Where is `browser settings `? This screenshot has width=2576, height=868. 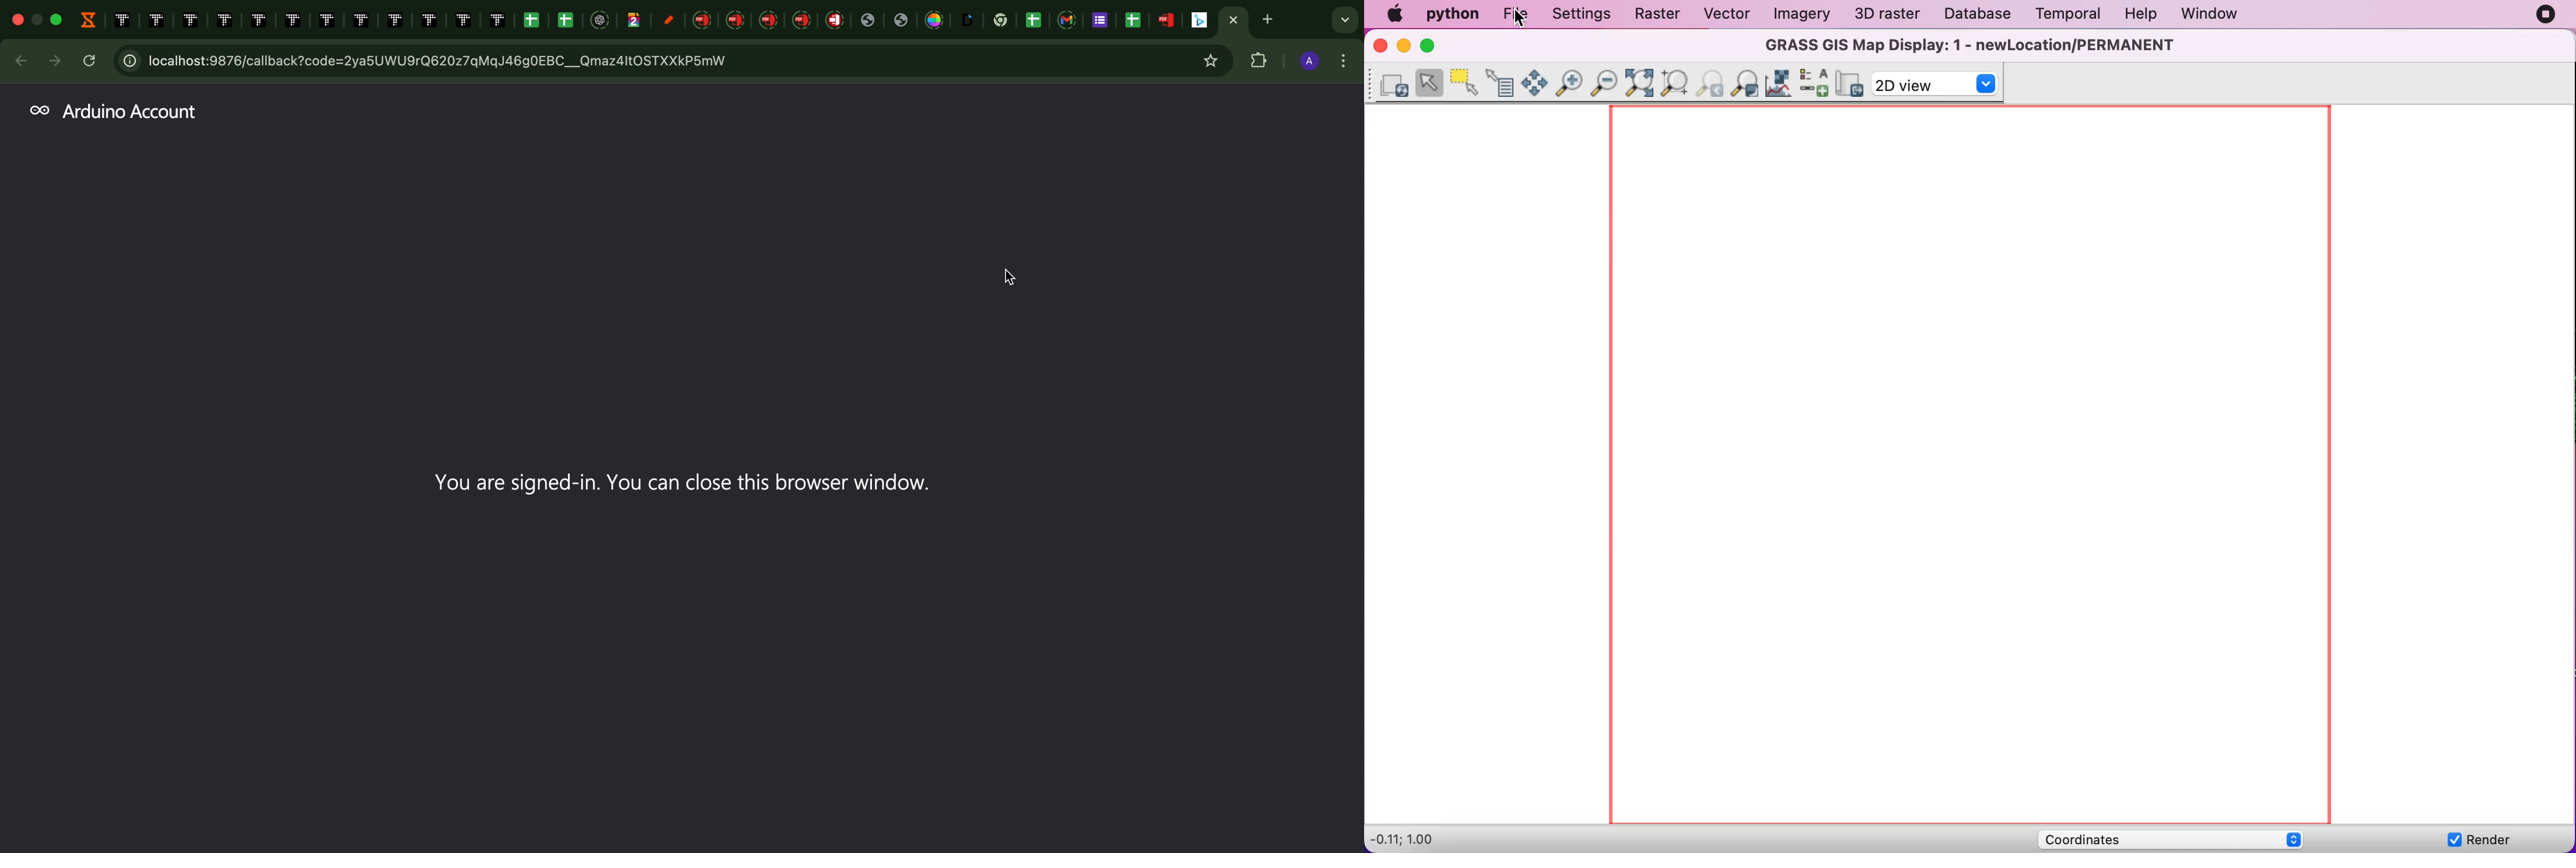
browser settings  is located at coordinates (1347, 62).